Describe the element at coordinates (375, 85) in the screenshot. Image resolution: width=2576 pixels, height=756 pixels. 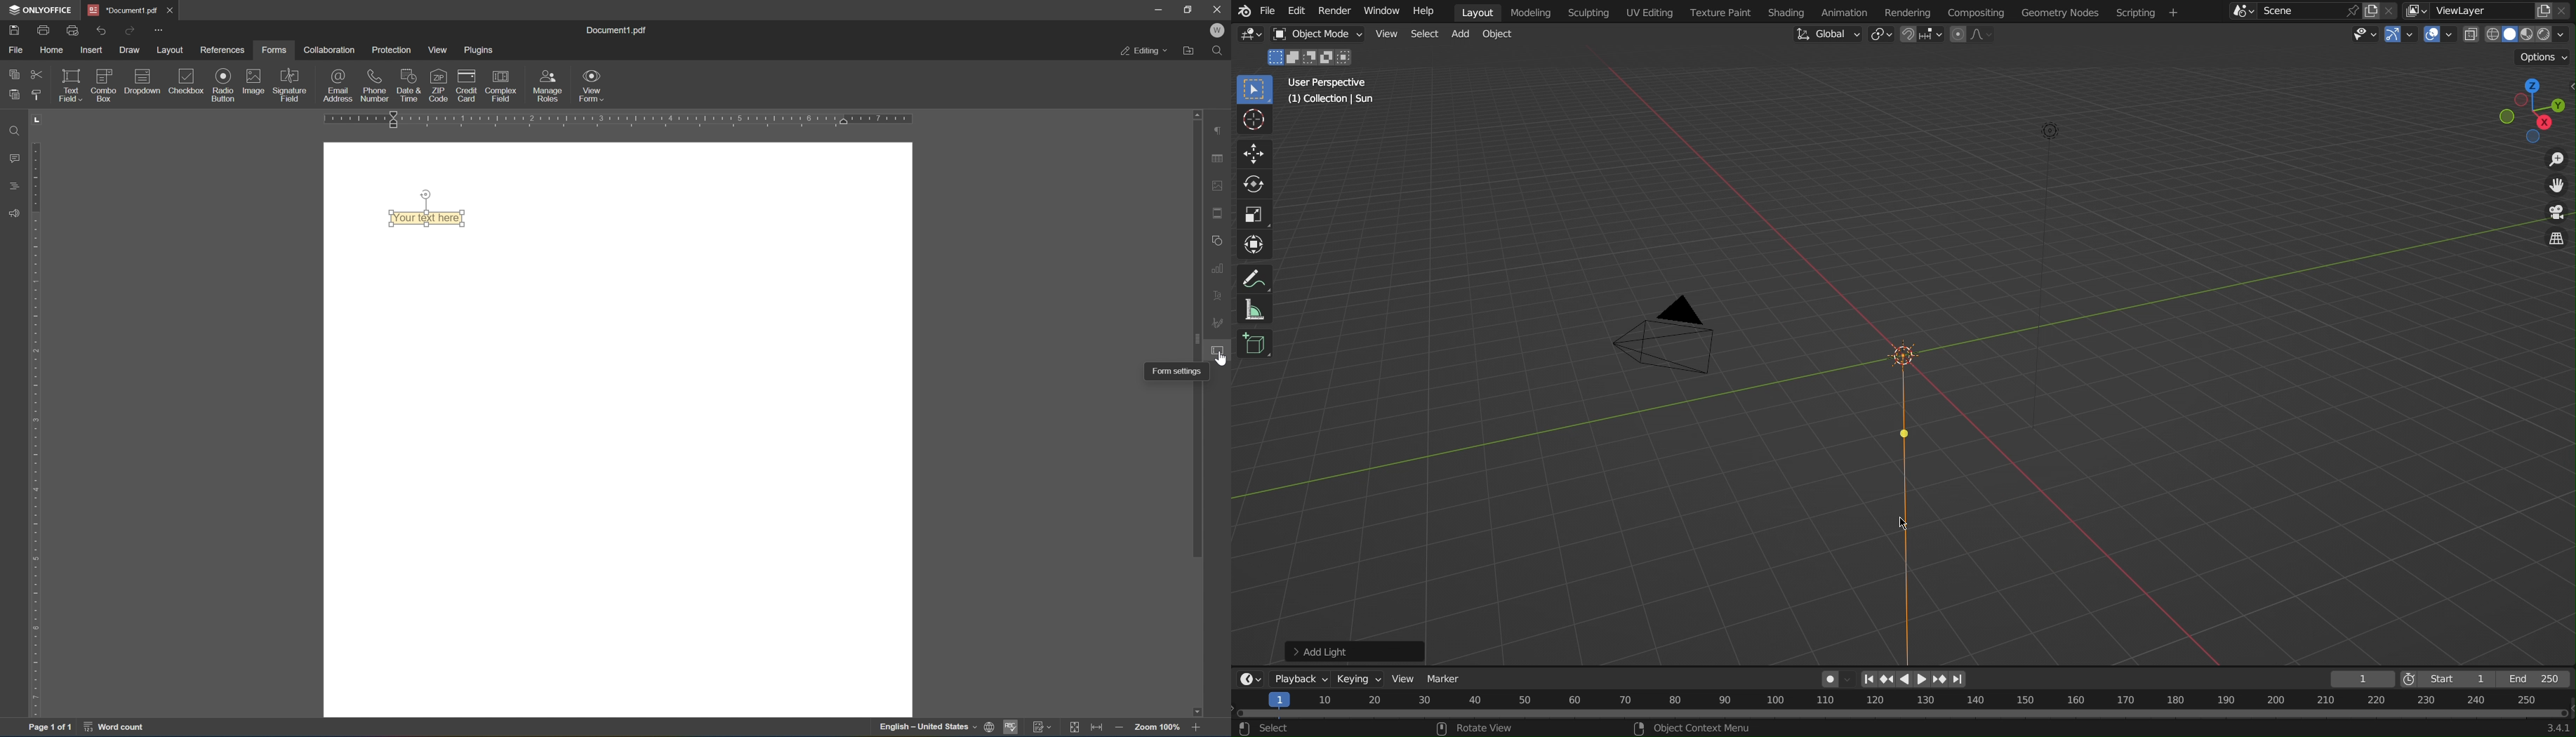
I see `phone number` at that location.